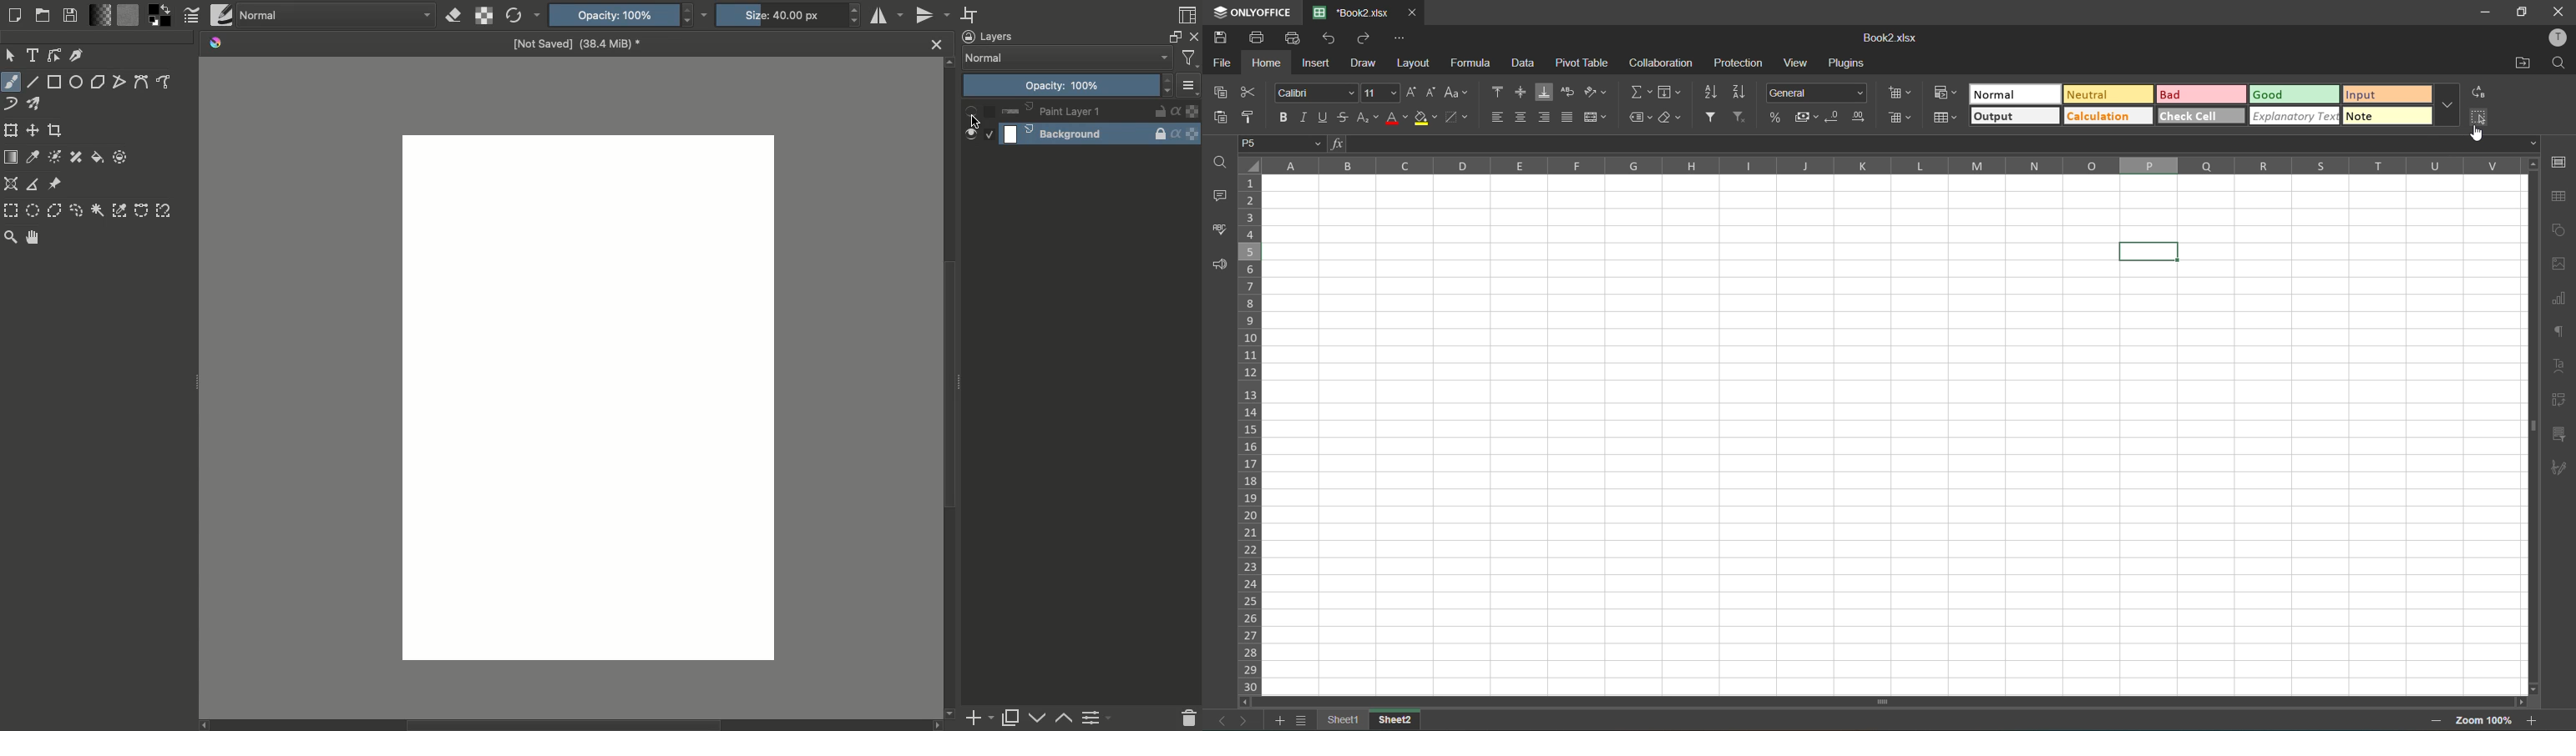 The image size is (2576, 756). Describe the element at coordinates (590, 397) in the screenshot. I see `Canvas` at that location.